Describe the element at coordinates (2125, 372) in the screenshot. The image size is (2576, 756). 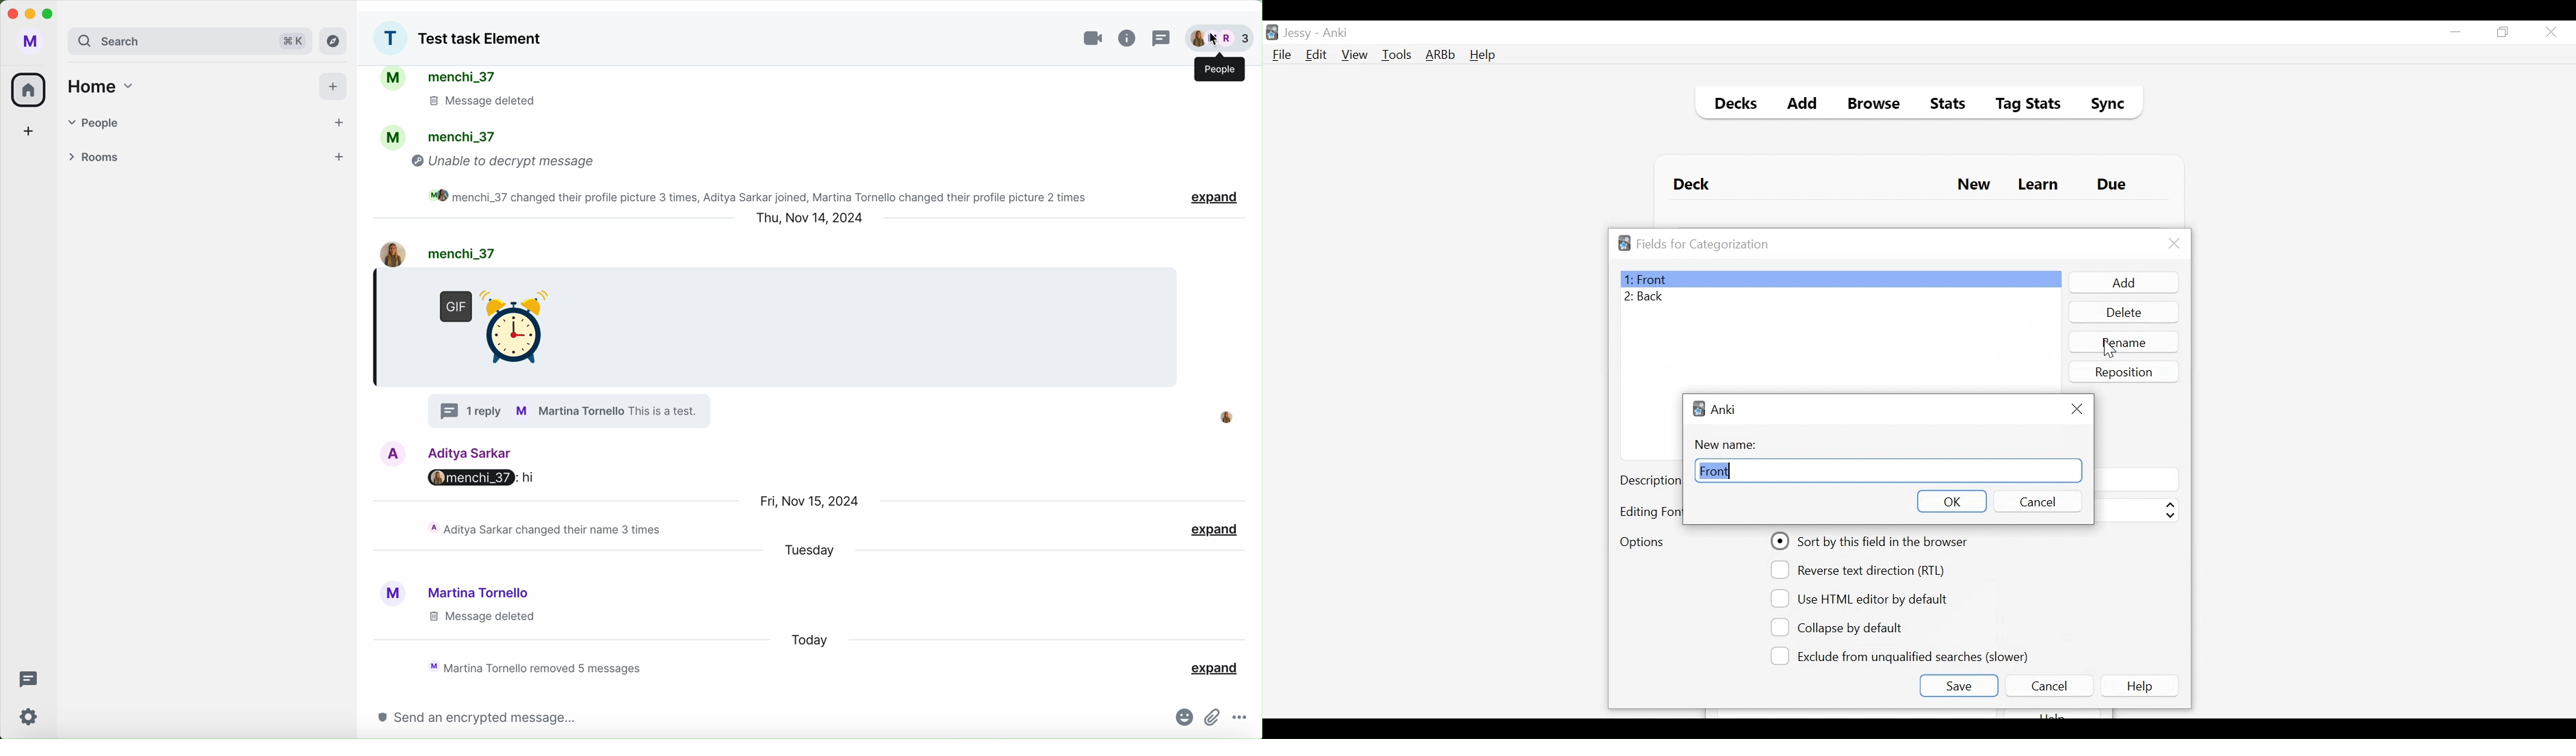
I see `Reposition` at that location.